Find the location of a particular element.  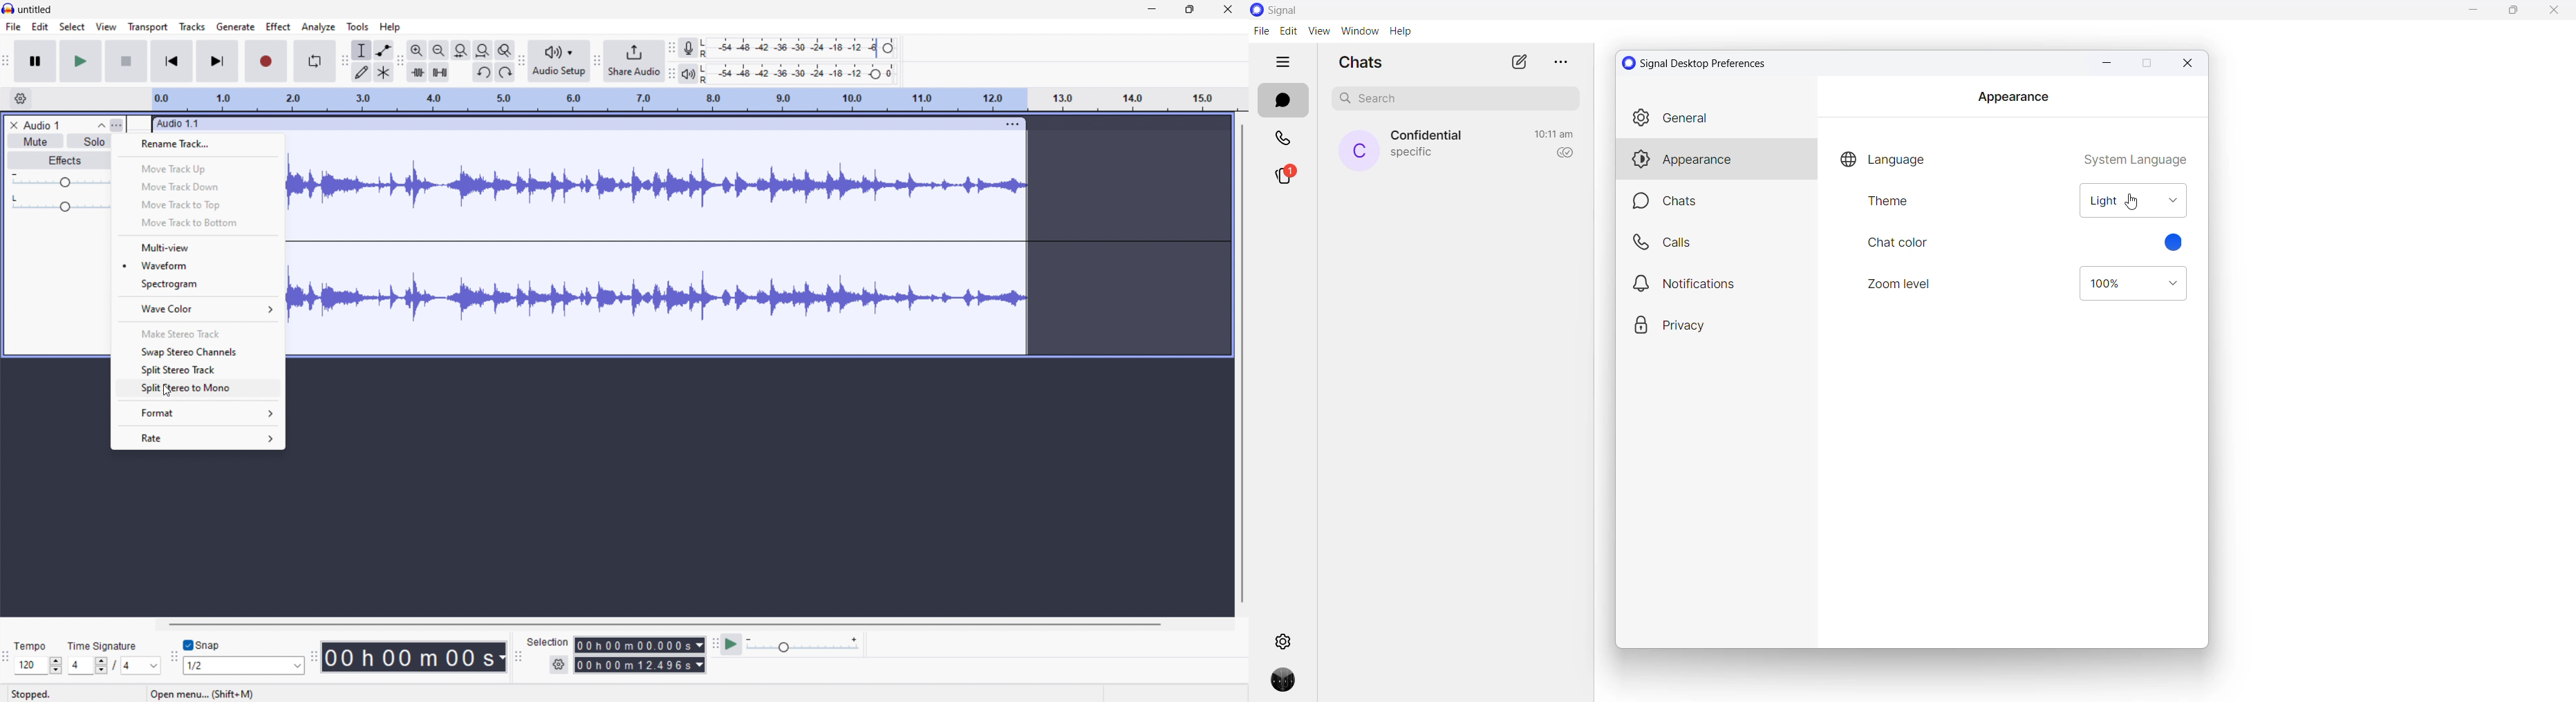

last message is located at coordinates (1412, 154).